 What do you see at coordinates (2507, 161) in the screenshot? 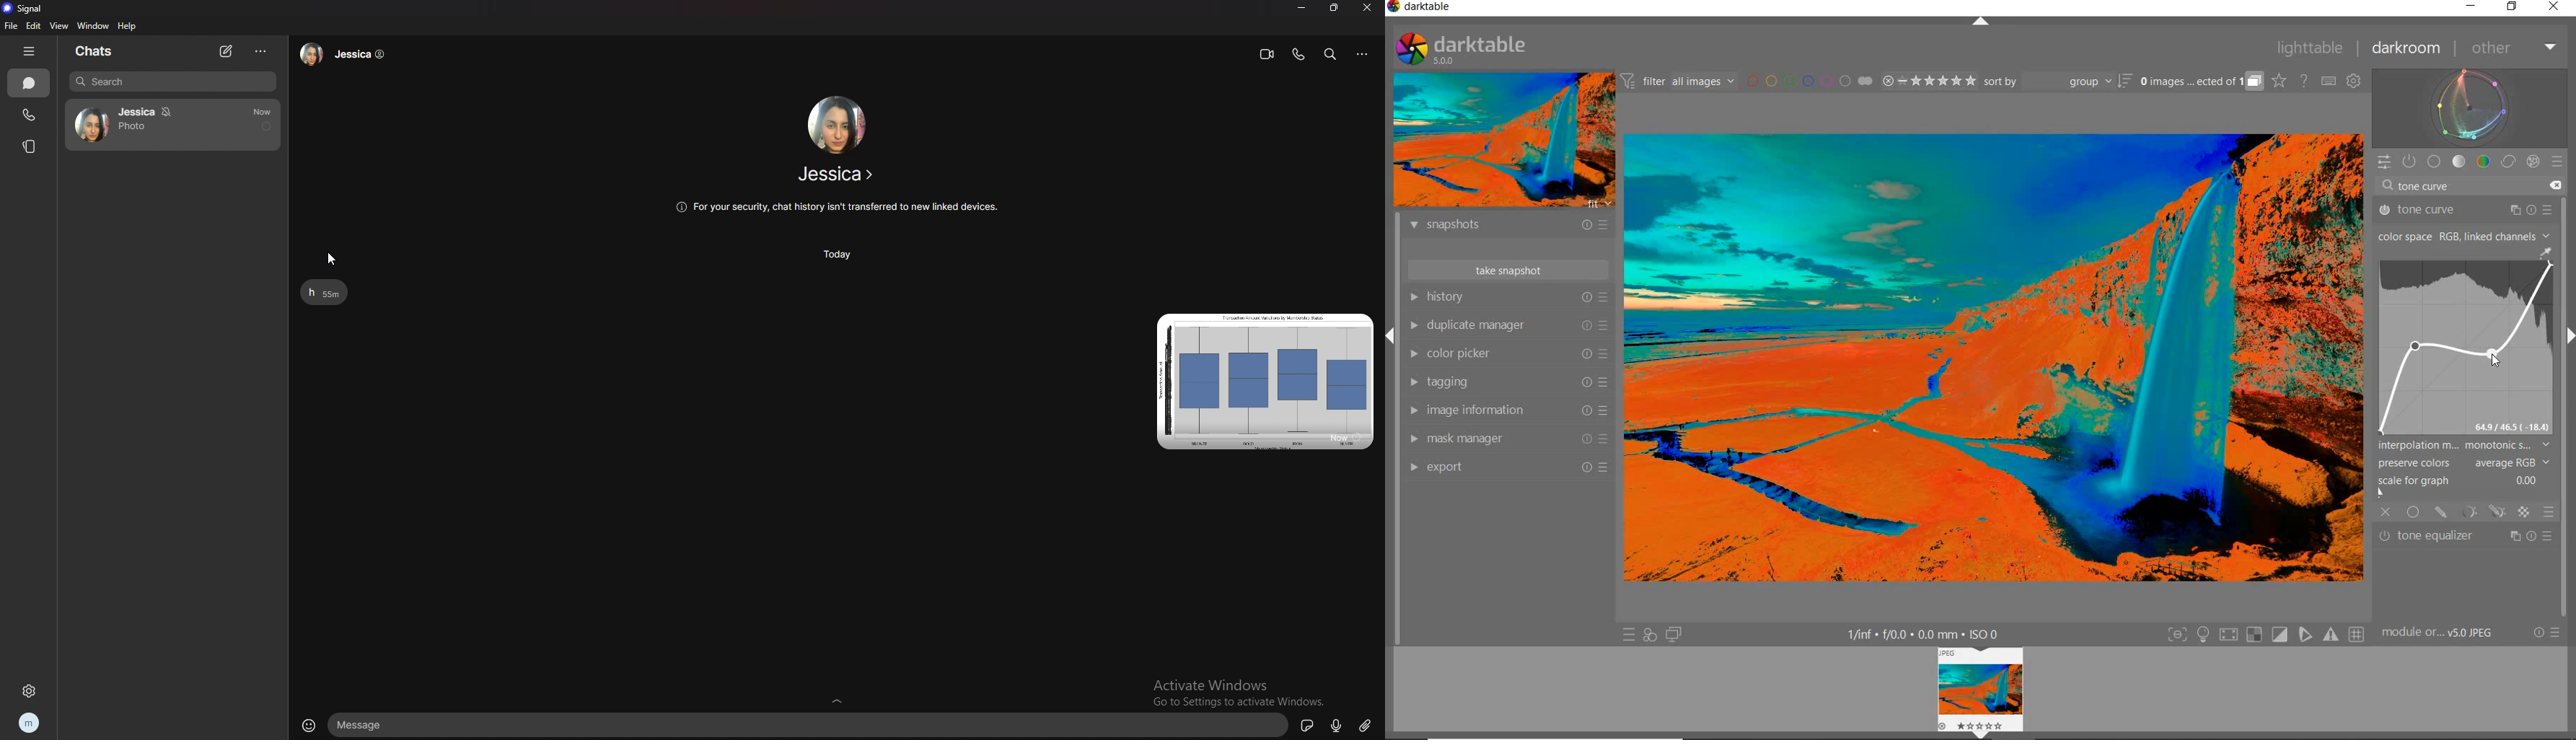
I see `correct` at bounding box center [2507, 161].